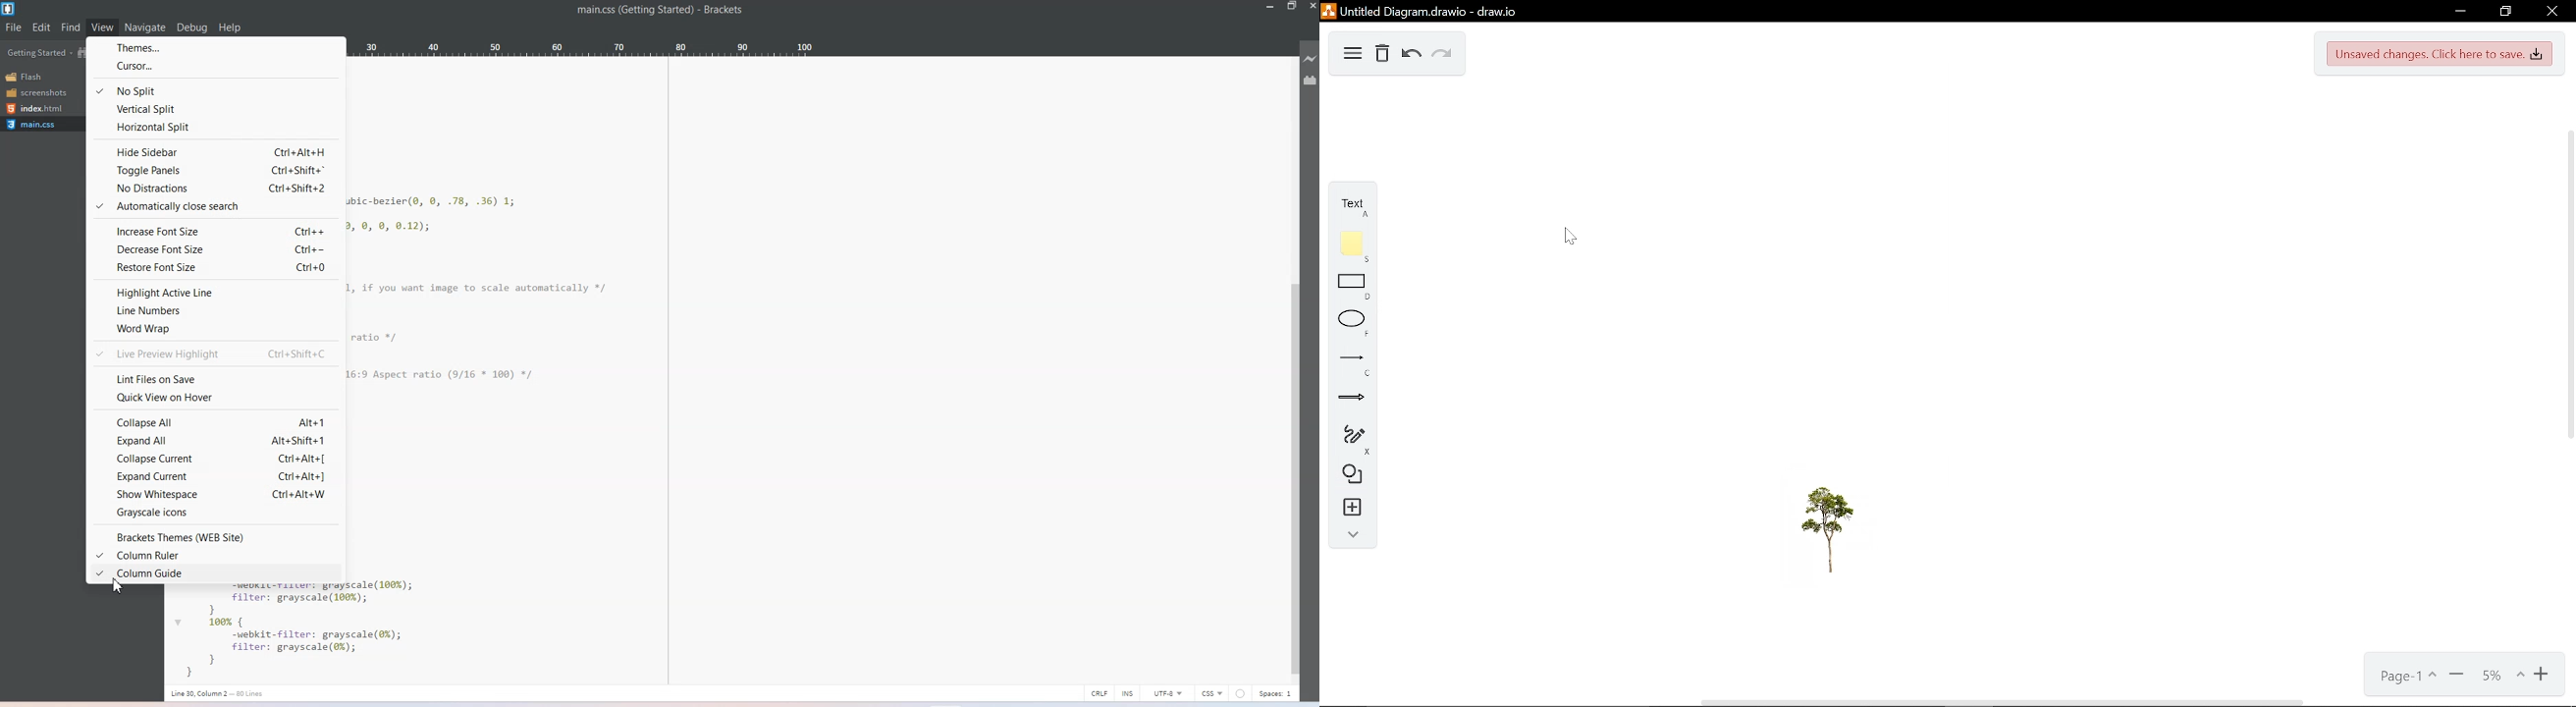 The image size is (2576, 728). Describe the element at coordinates (214, 292) in the screenshot. I see `Highlight active Lines` at that location.